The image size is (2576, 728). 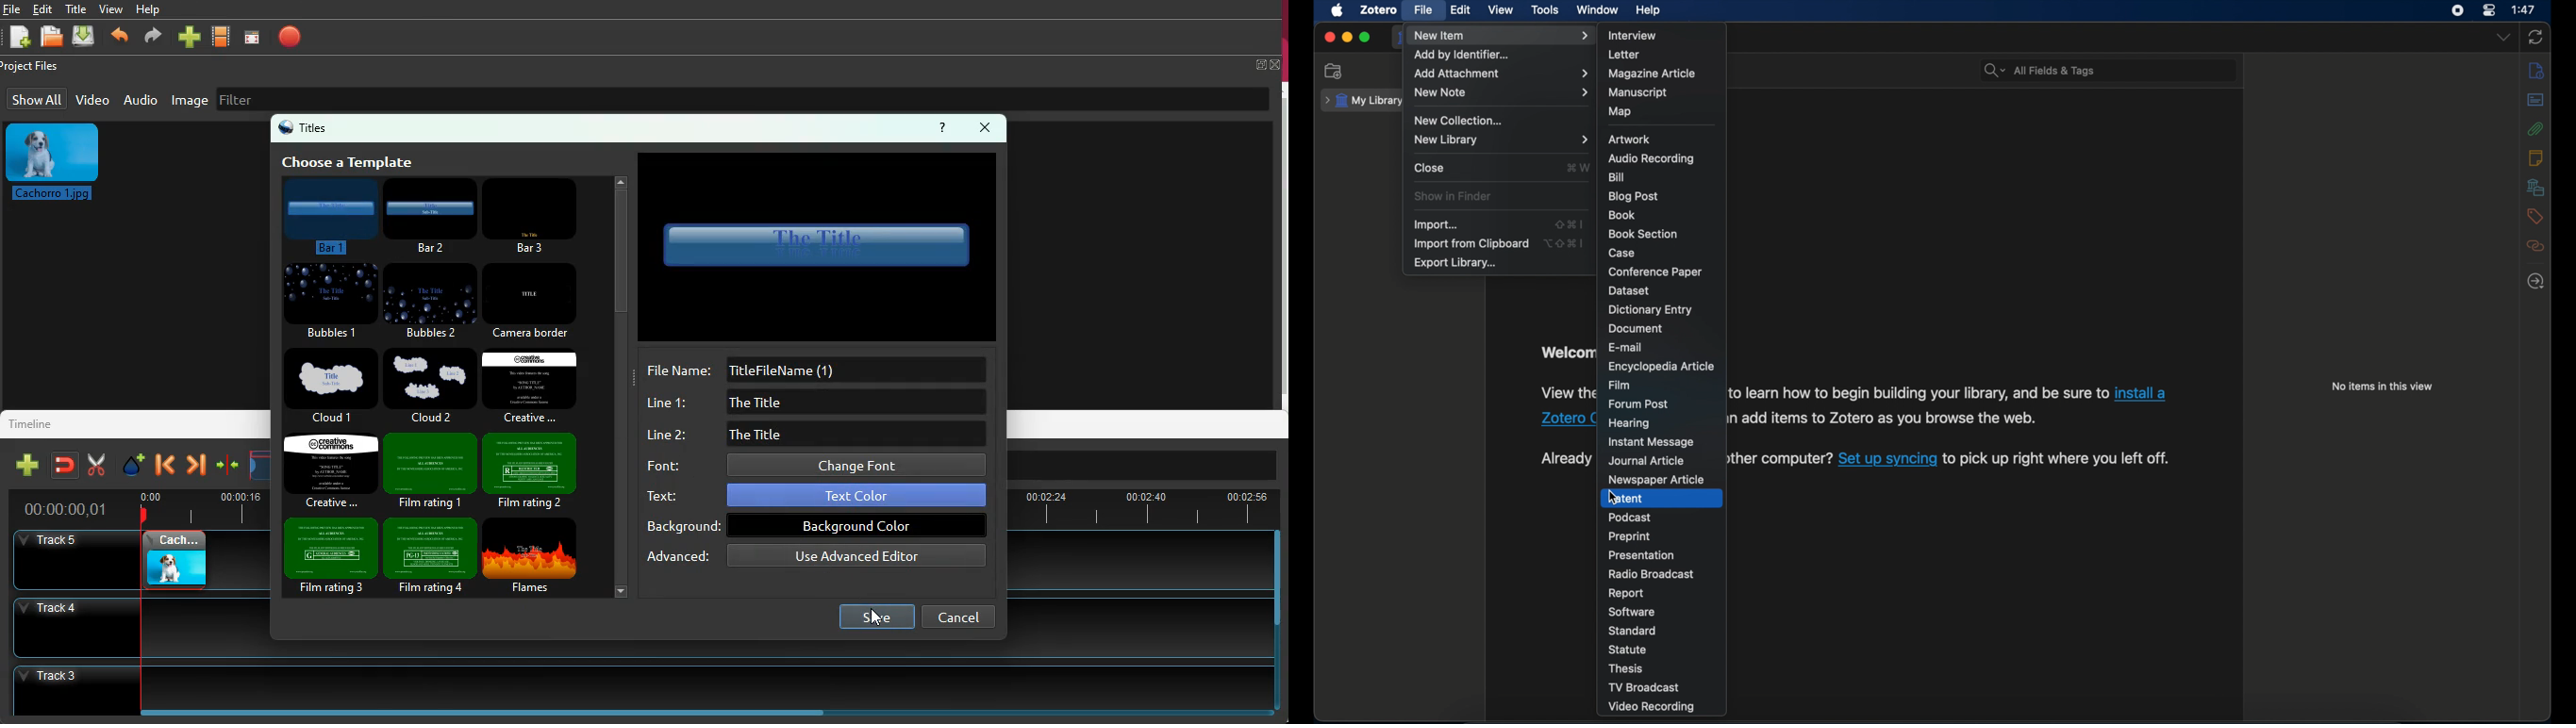 What do you see at coordinates (1656, 272) in the screenshot?
I see `conference paper` at bounding box center [1656, 272].